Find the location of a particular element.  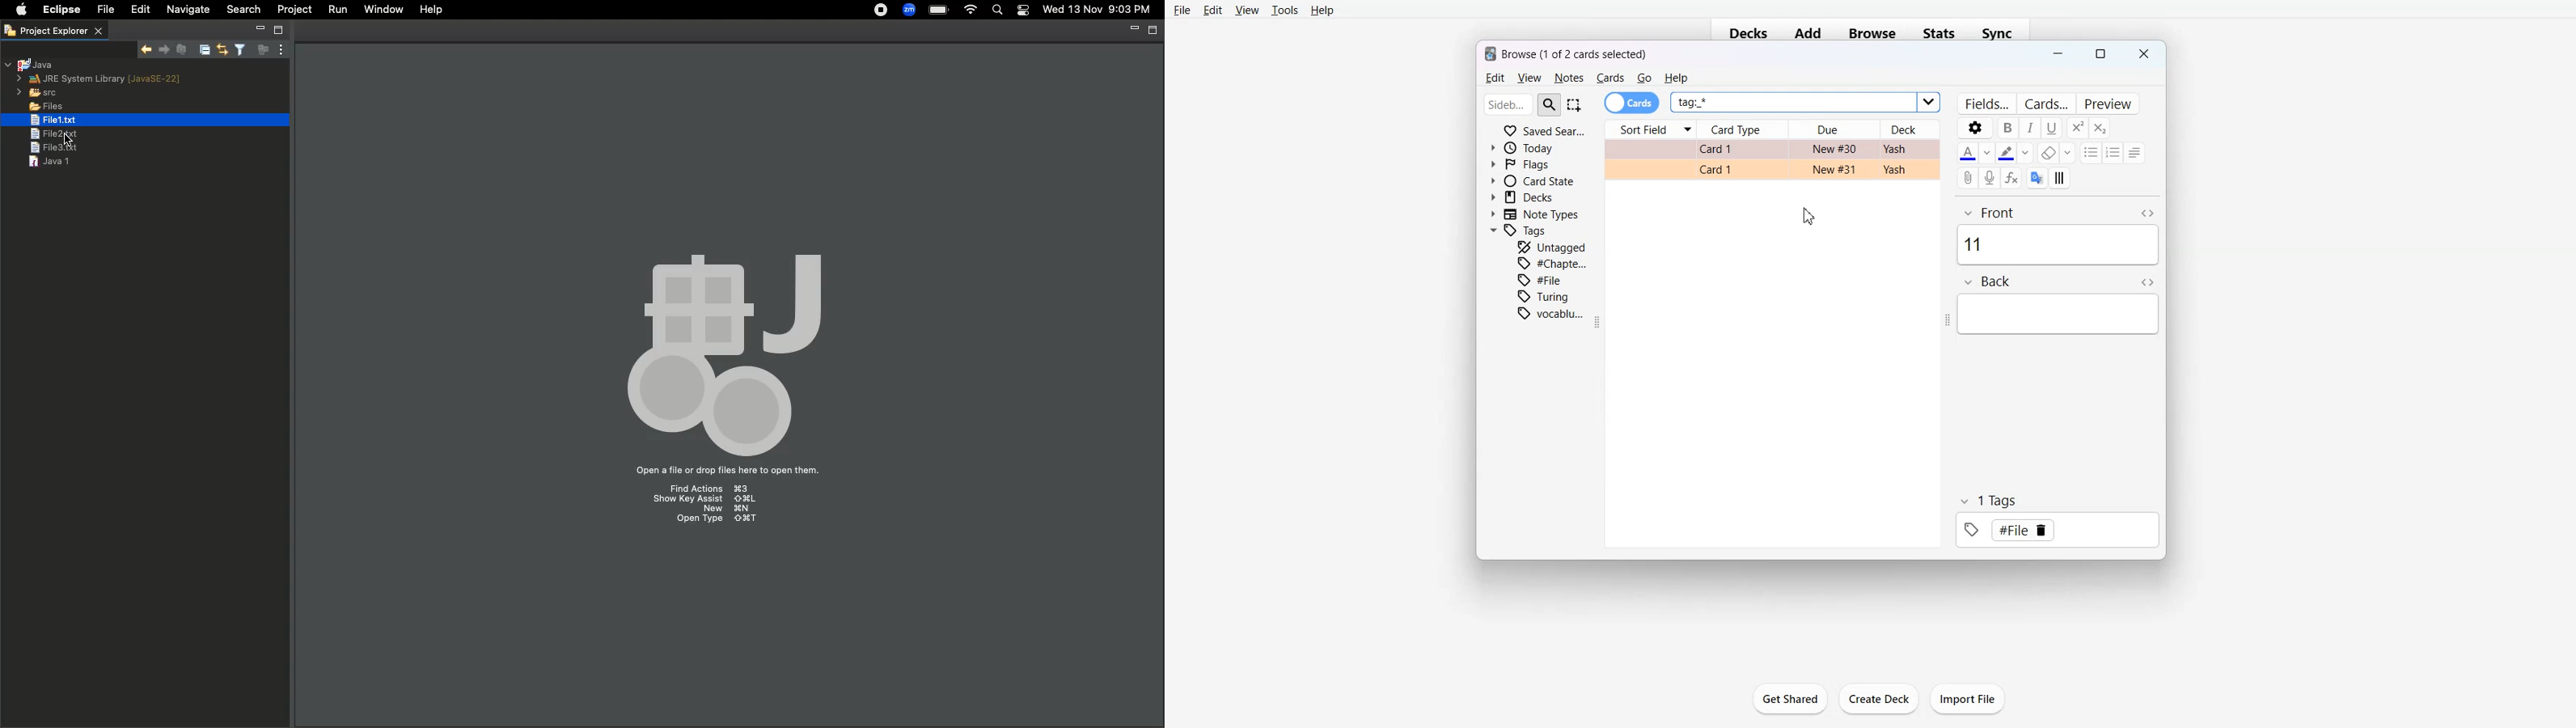

Focus on active task is located at coordinates (260, 50).